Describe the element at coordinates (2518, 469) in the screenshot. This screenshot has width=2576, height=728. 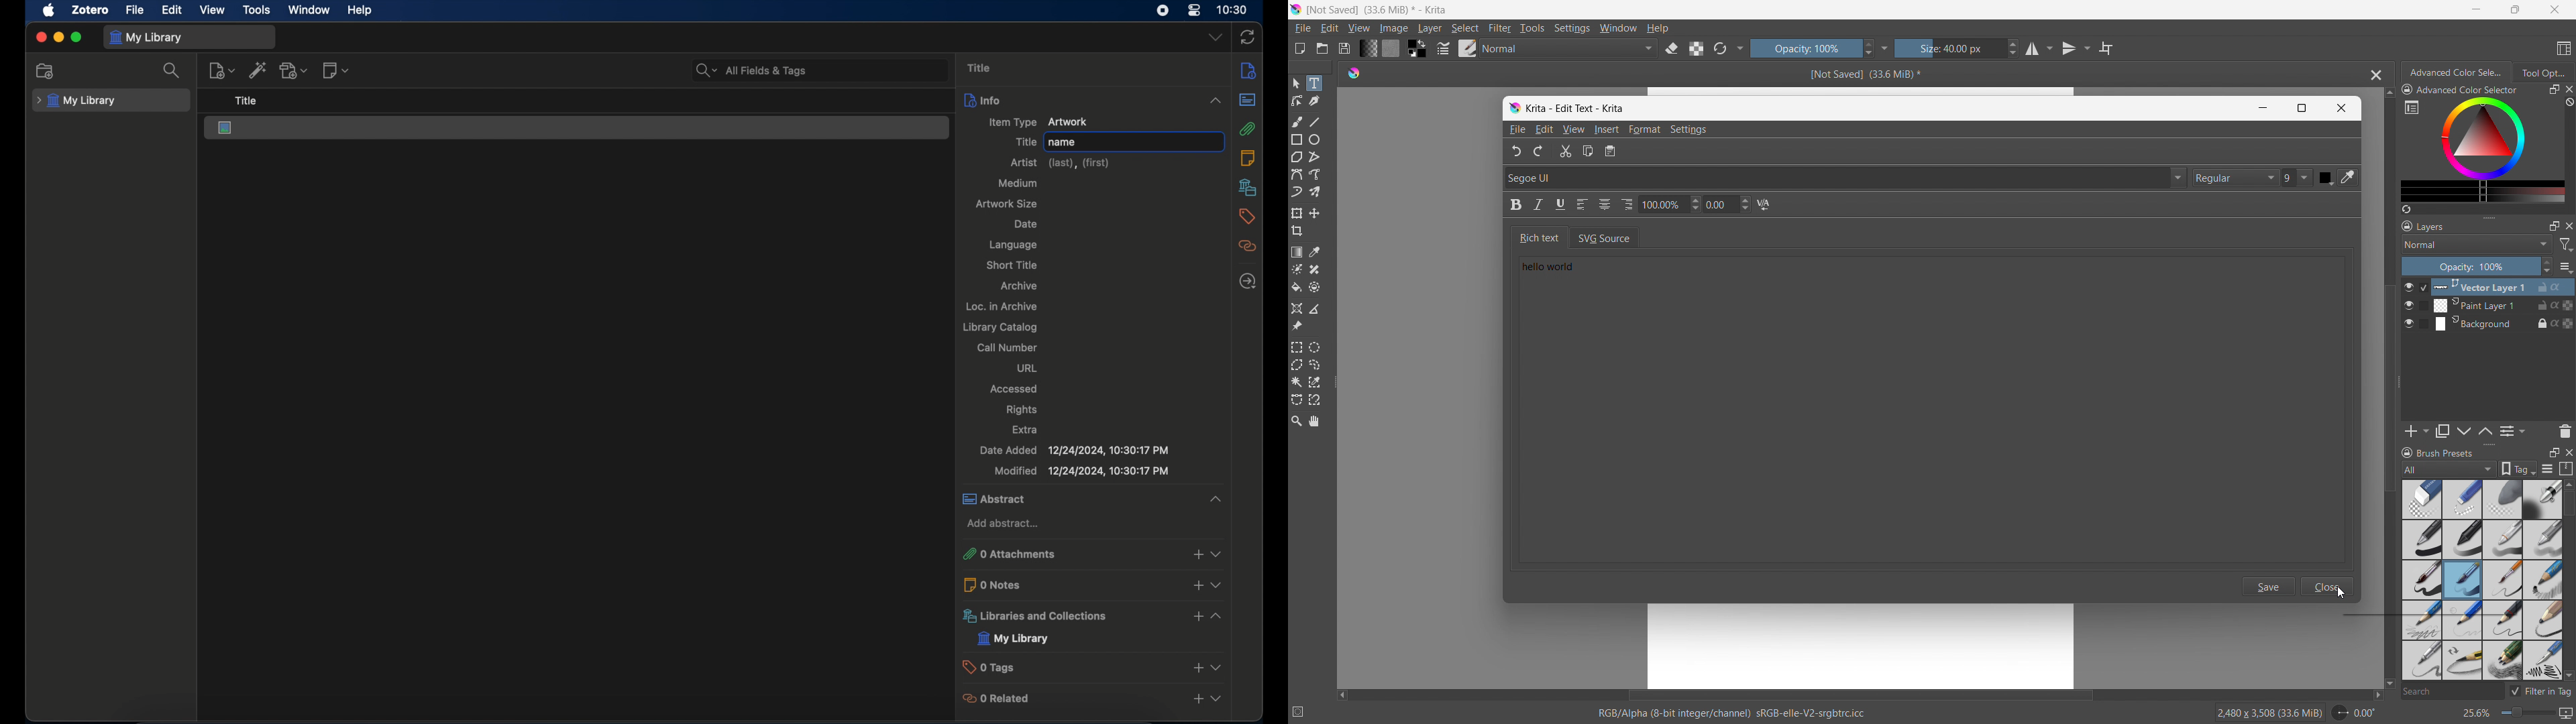
I see `tags` at that location.